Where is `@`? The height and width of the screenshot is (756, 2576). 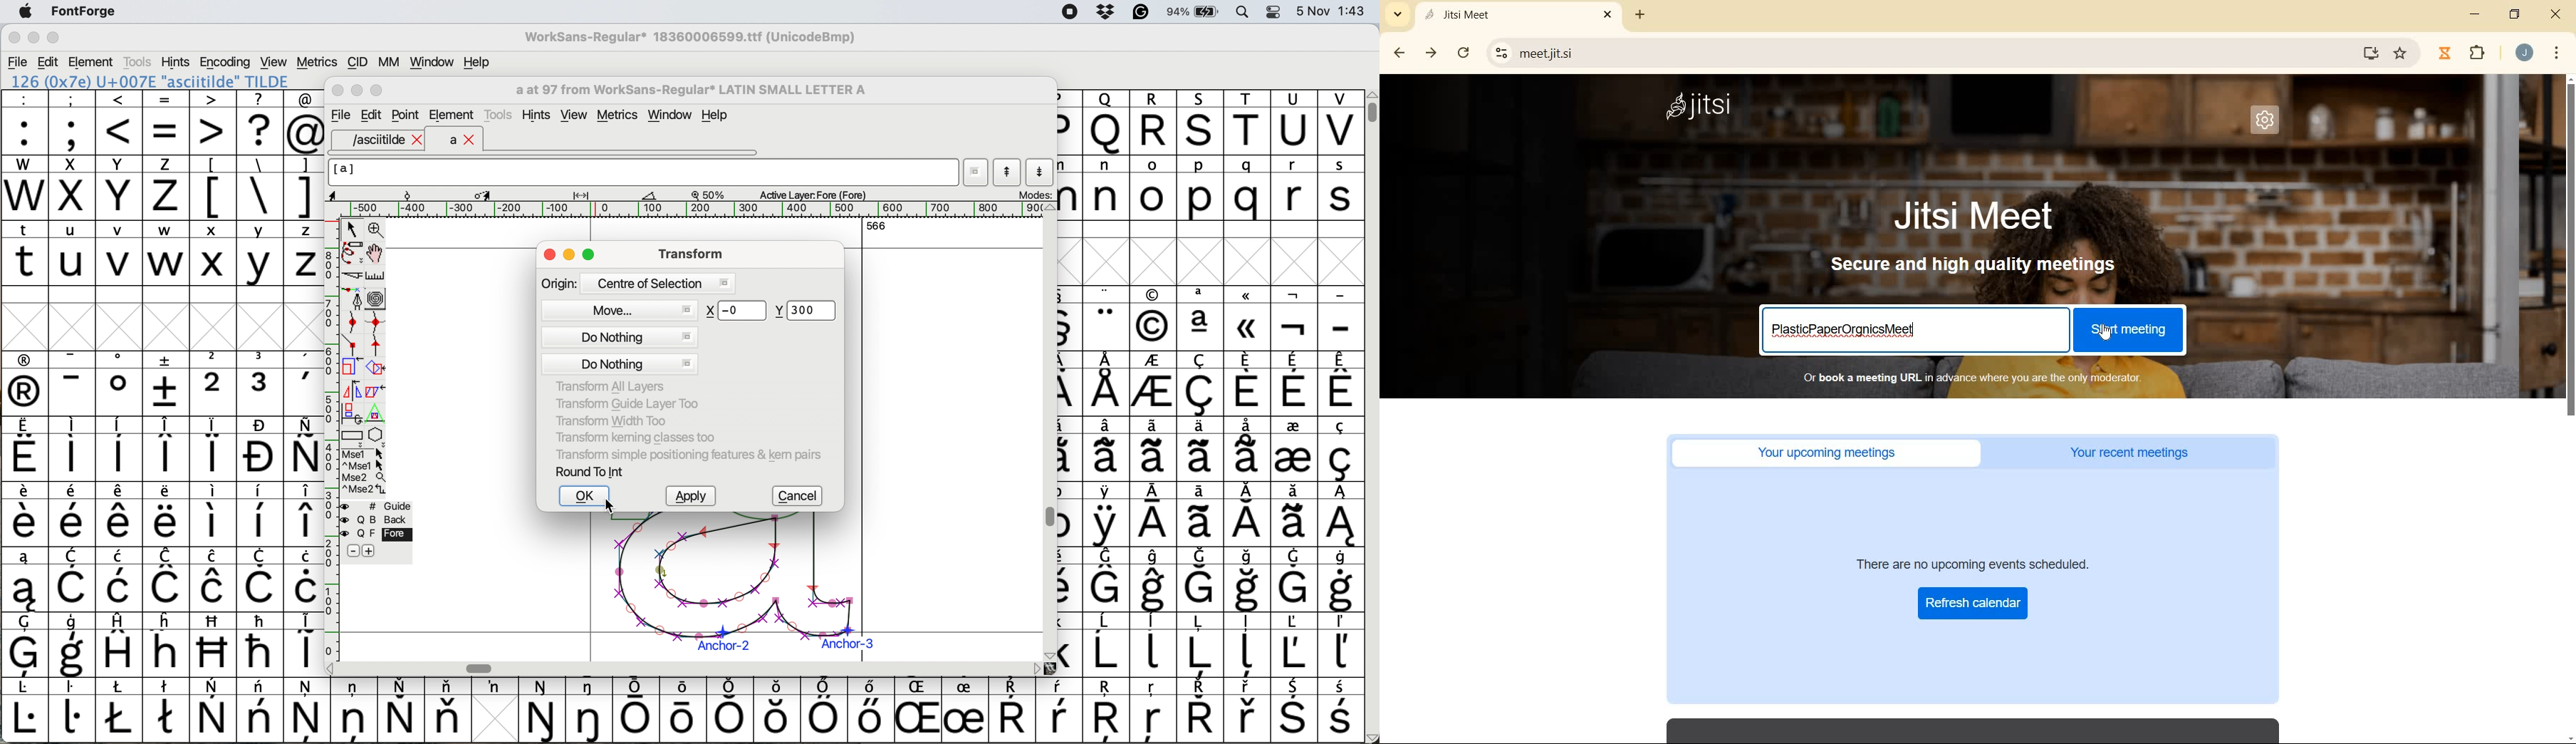
@ is located at coordinates (305, 123).